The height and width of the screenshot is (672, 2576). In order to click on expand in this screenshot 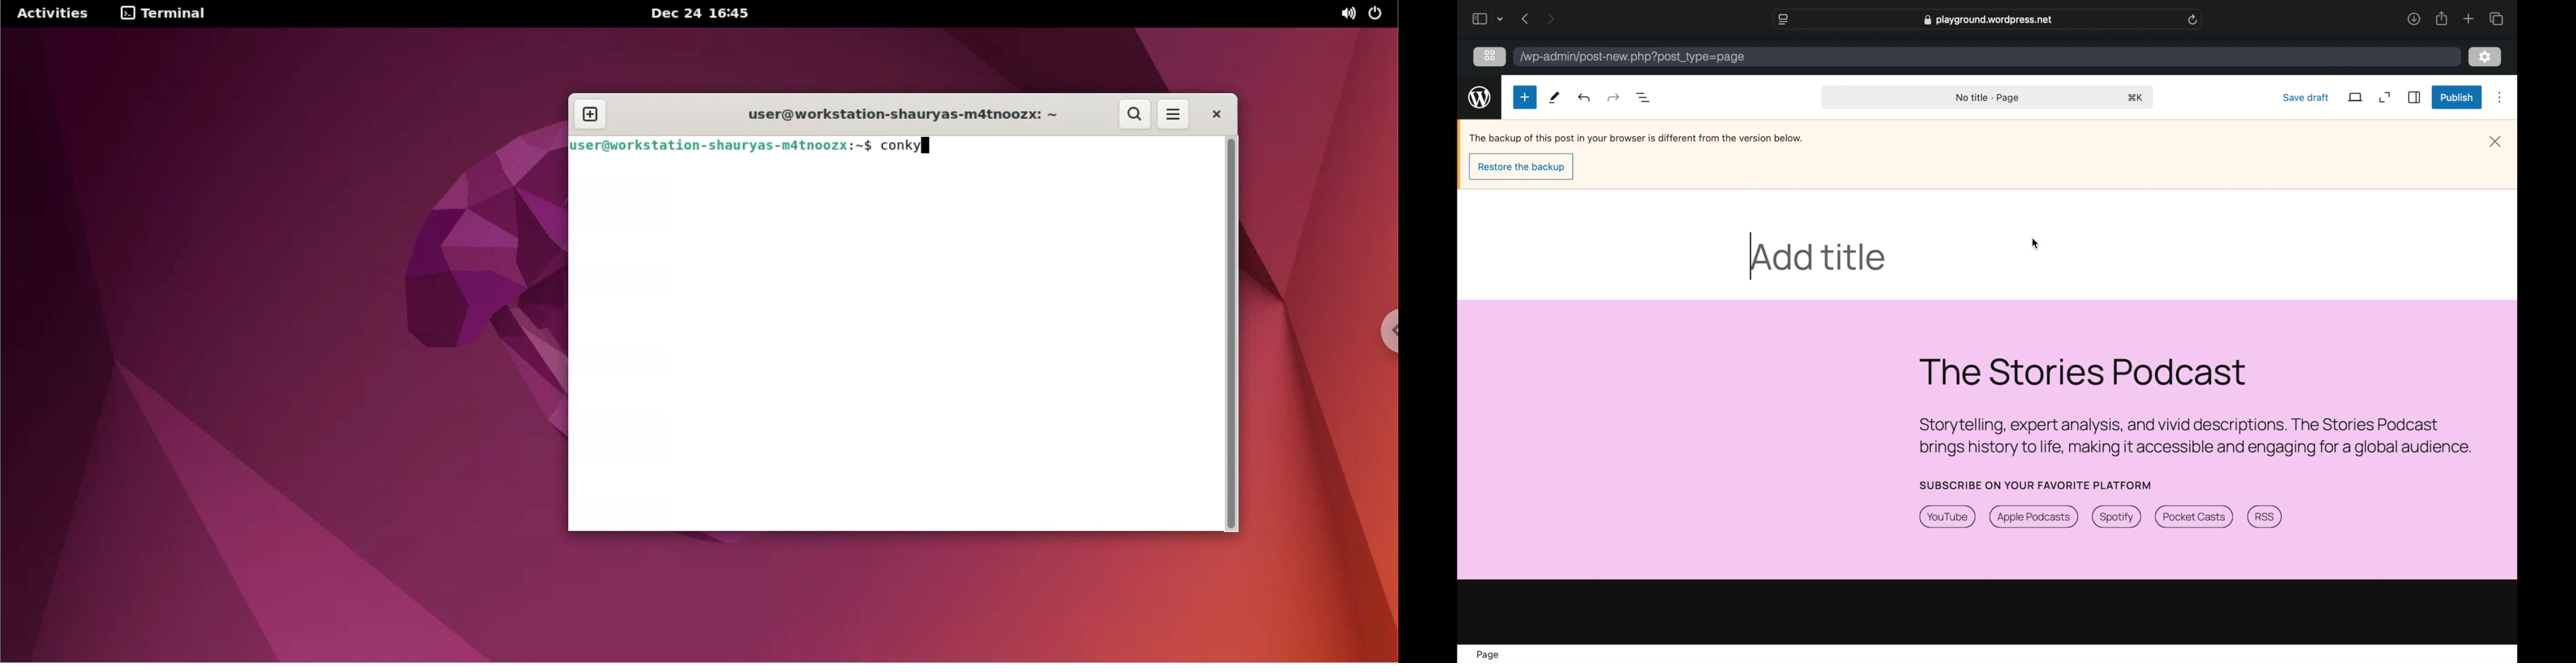, I will do `click(2386, 97)`.